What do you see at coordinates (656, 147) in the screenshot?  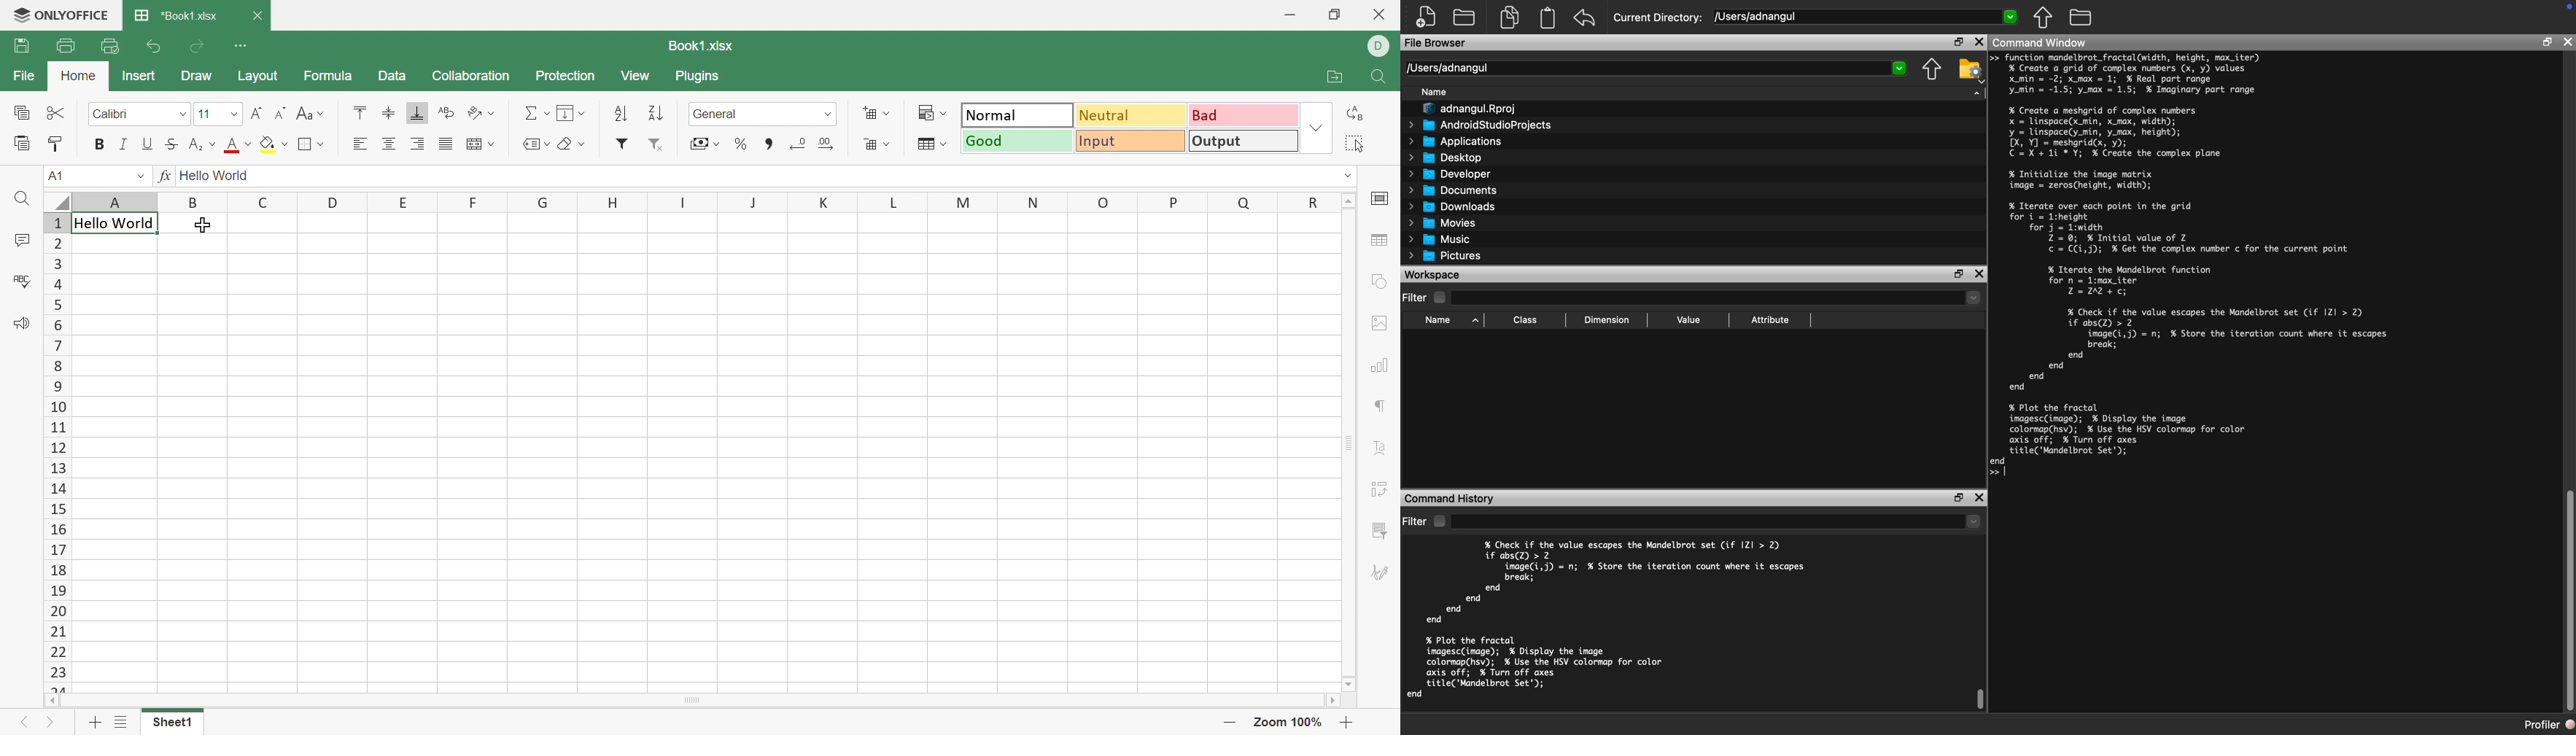 I see `Remove filter` at bounding box center [656, 147].